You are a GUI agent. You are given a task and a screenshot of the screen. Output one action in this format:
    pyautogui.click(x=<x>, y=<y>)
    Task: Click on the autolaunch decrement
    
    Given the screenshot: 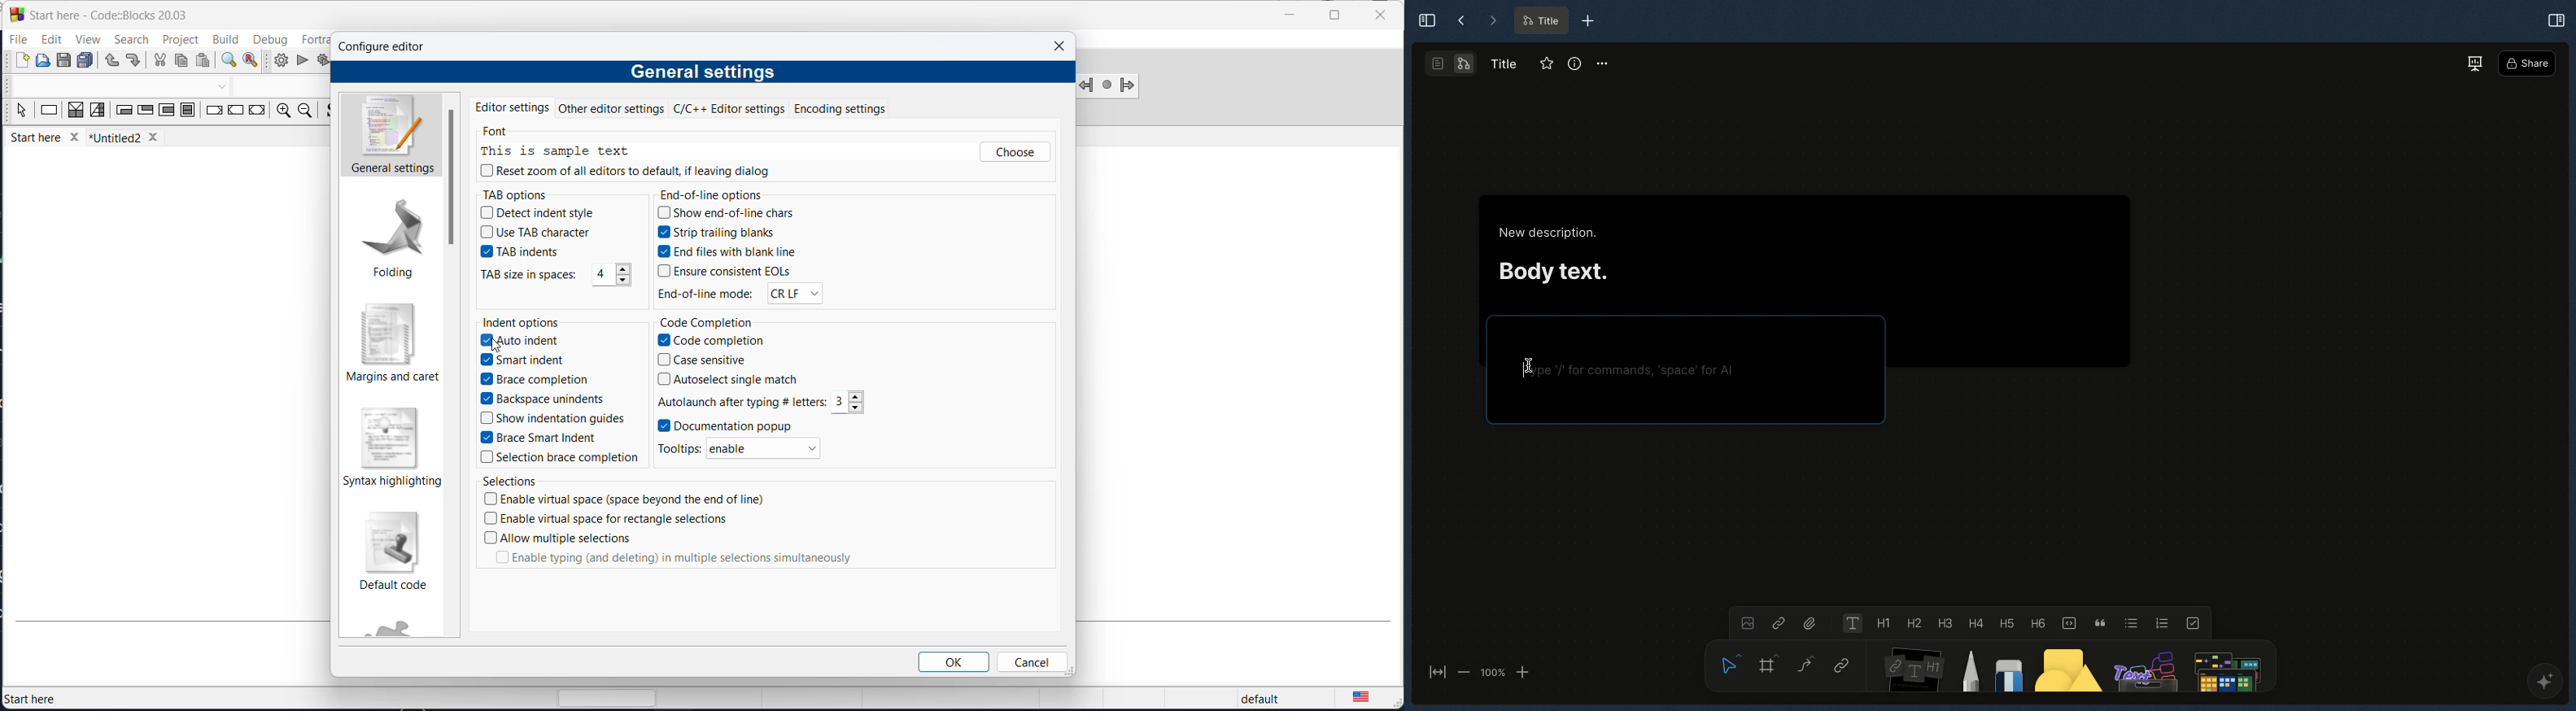 What is the action you would take?
    pyautogui.click(x=861, y=408)
    